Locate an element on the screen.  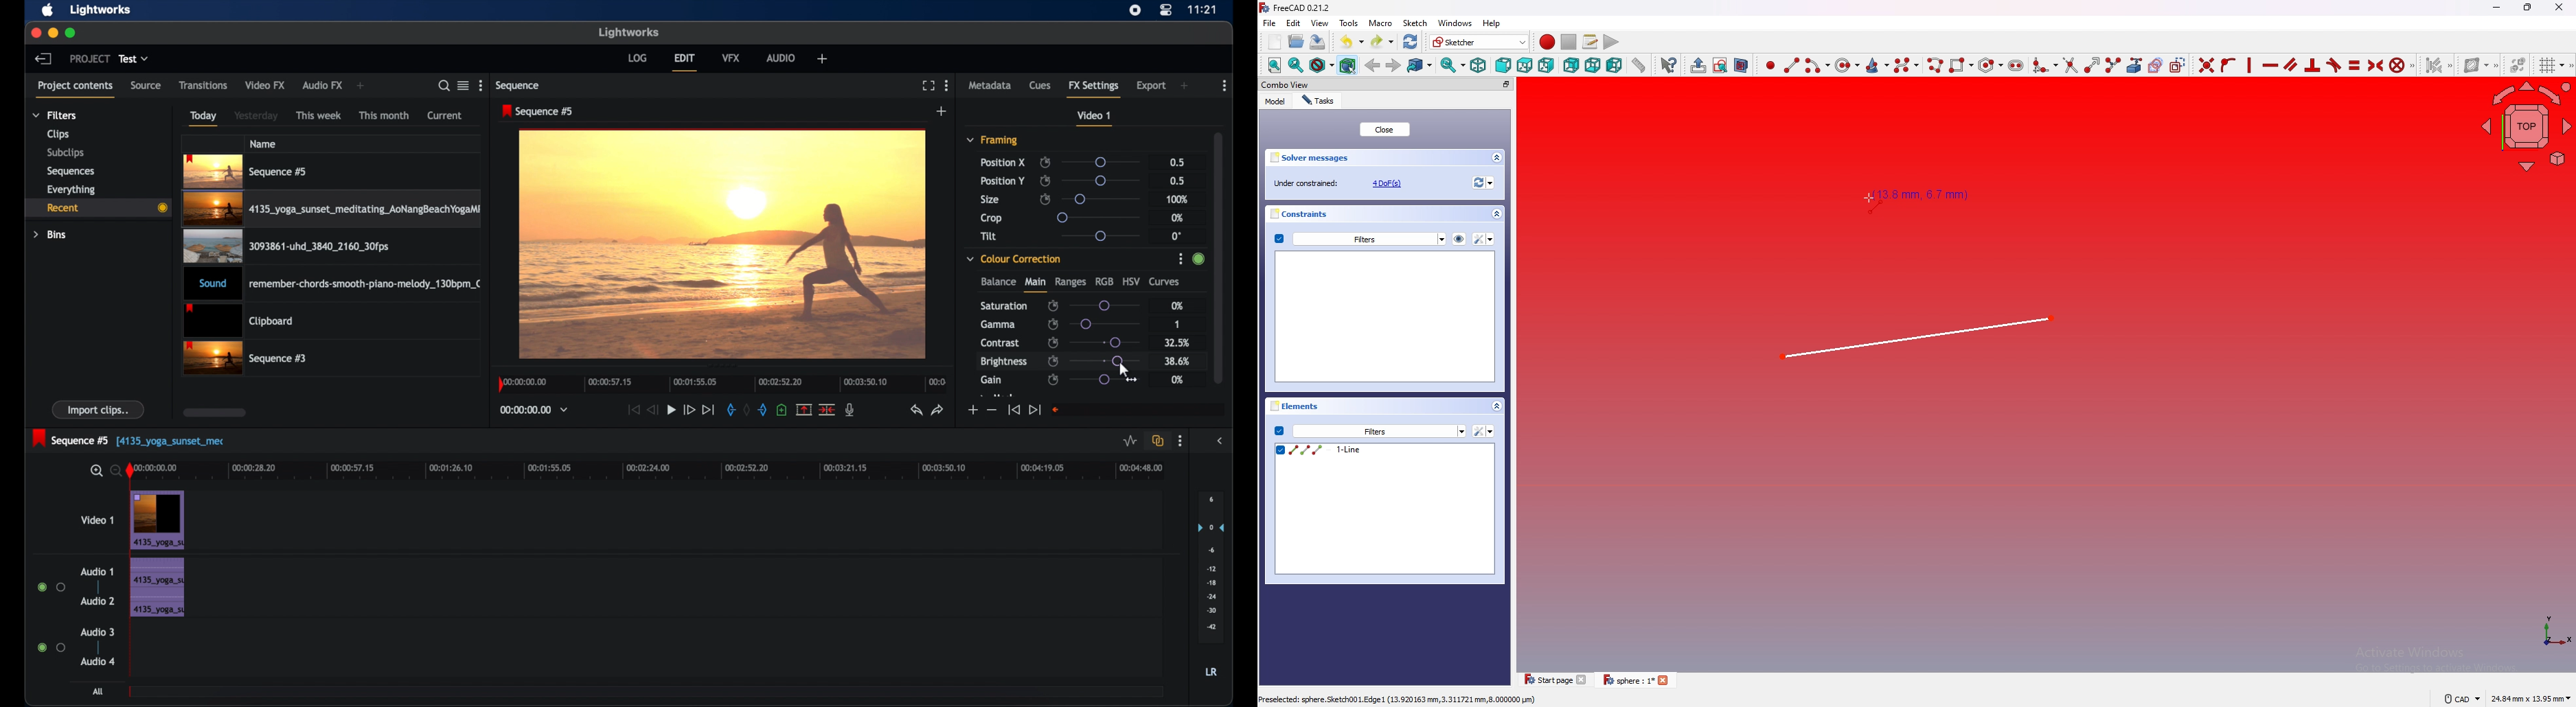
toggle audio levels editing is located at coordinates (1130, 441).